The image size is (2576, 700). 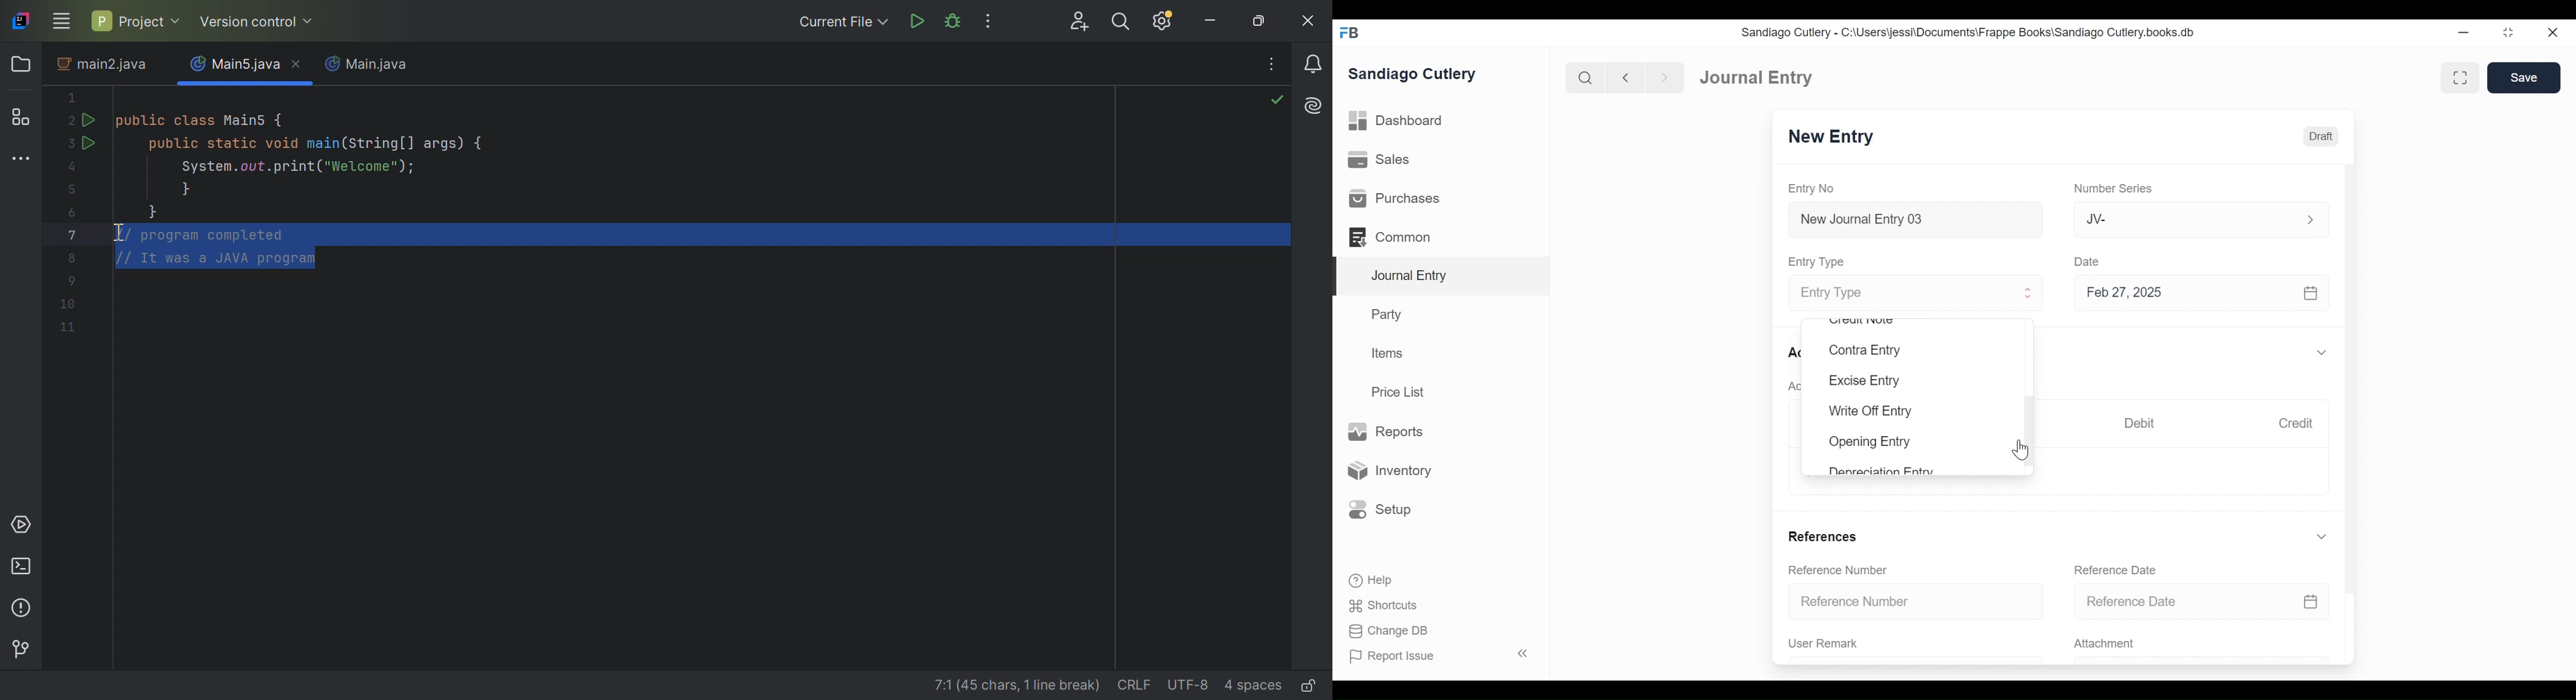 What do you see at coordinates (103, 67) in the screenshot?
I see `main2.java` at bounding box center [103, 67].